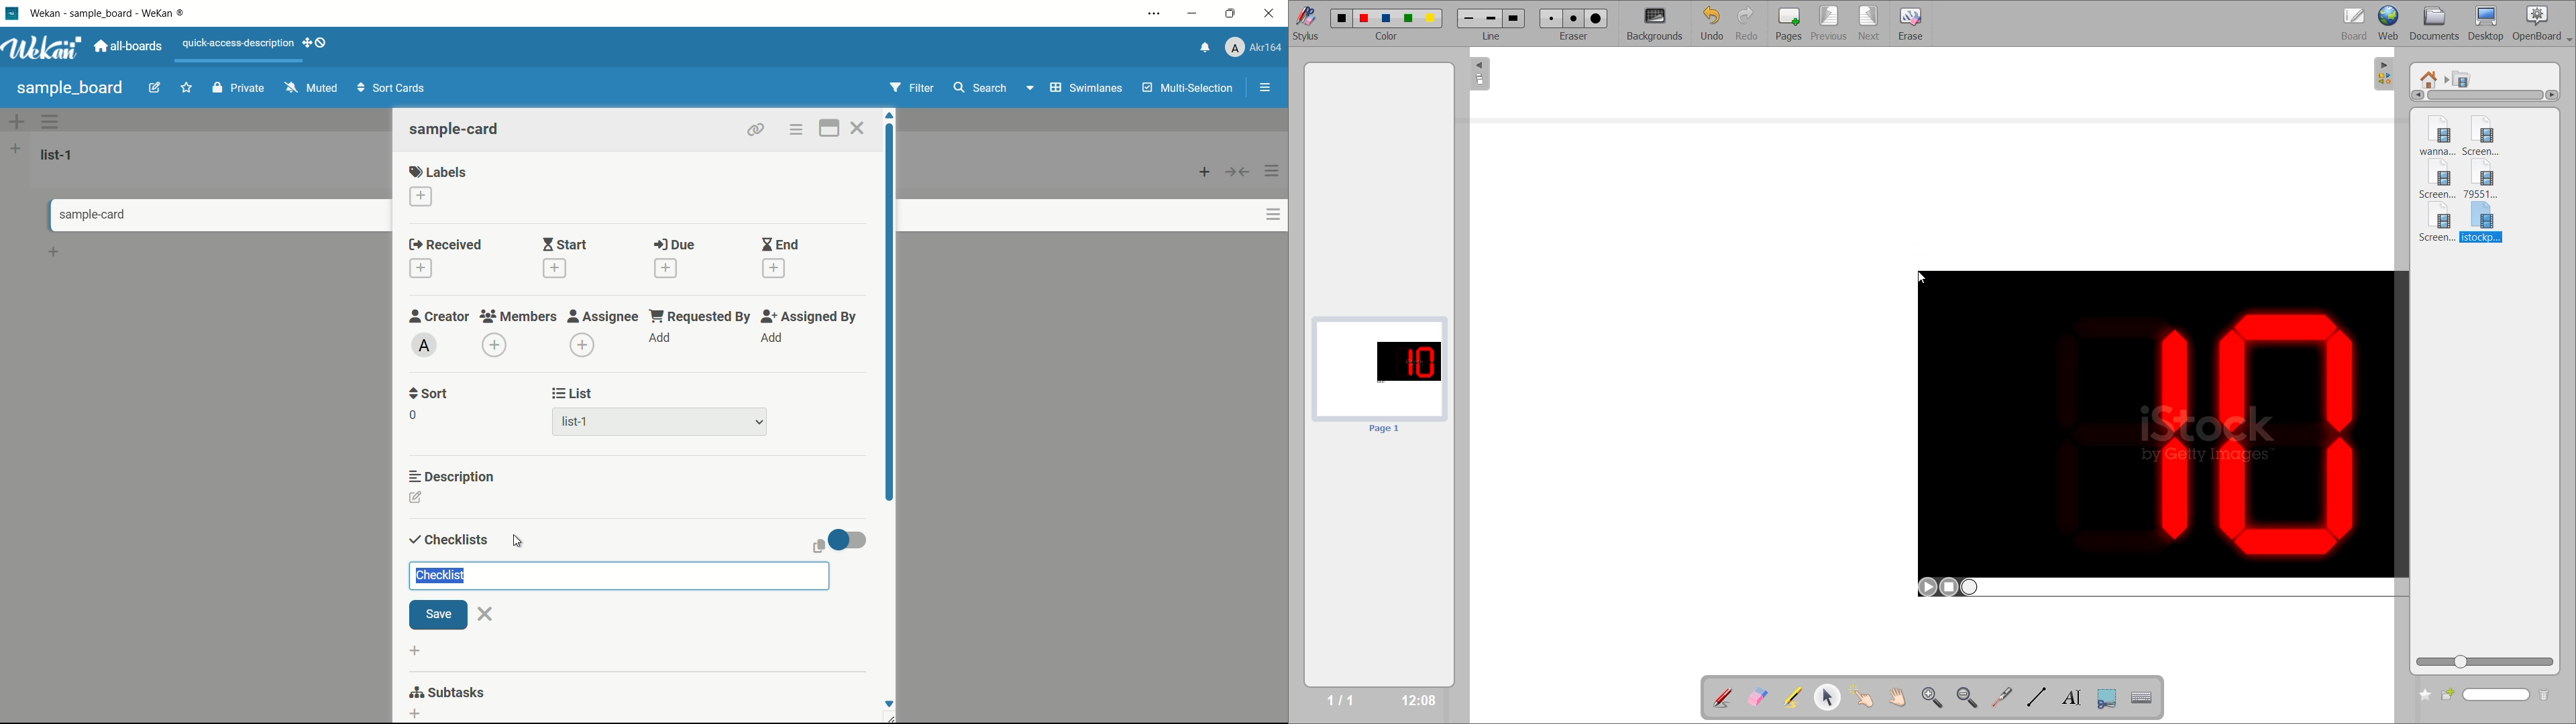 Image resolution: width=2576 pixels, height=728 pixels. I want to click on Video on board, so click(2176, 432).